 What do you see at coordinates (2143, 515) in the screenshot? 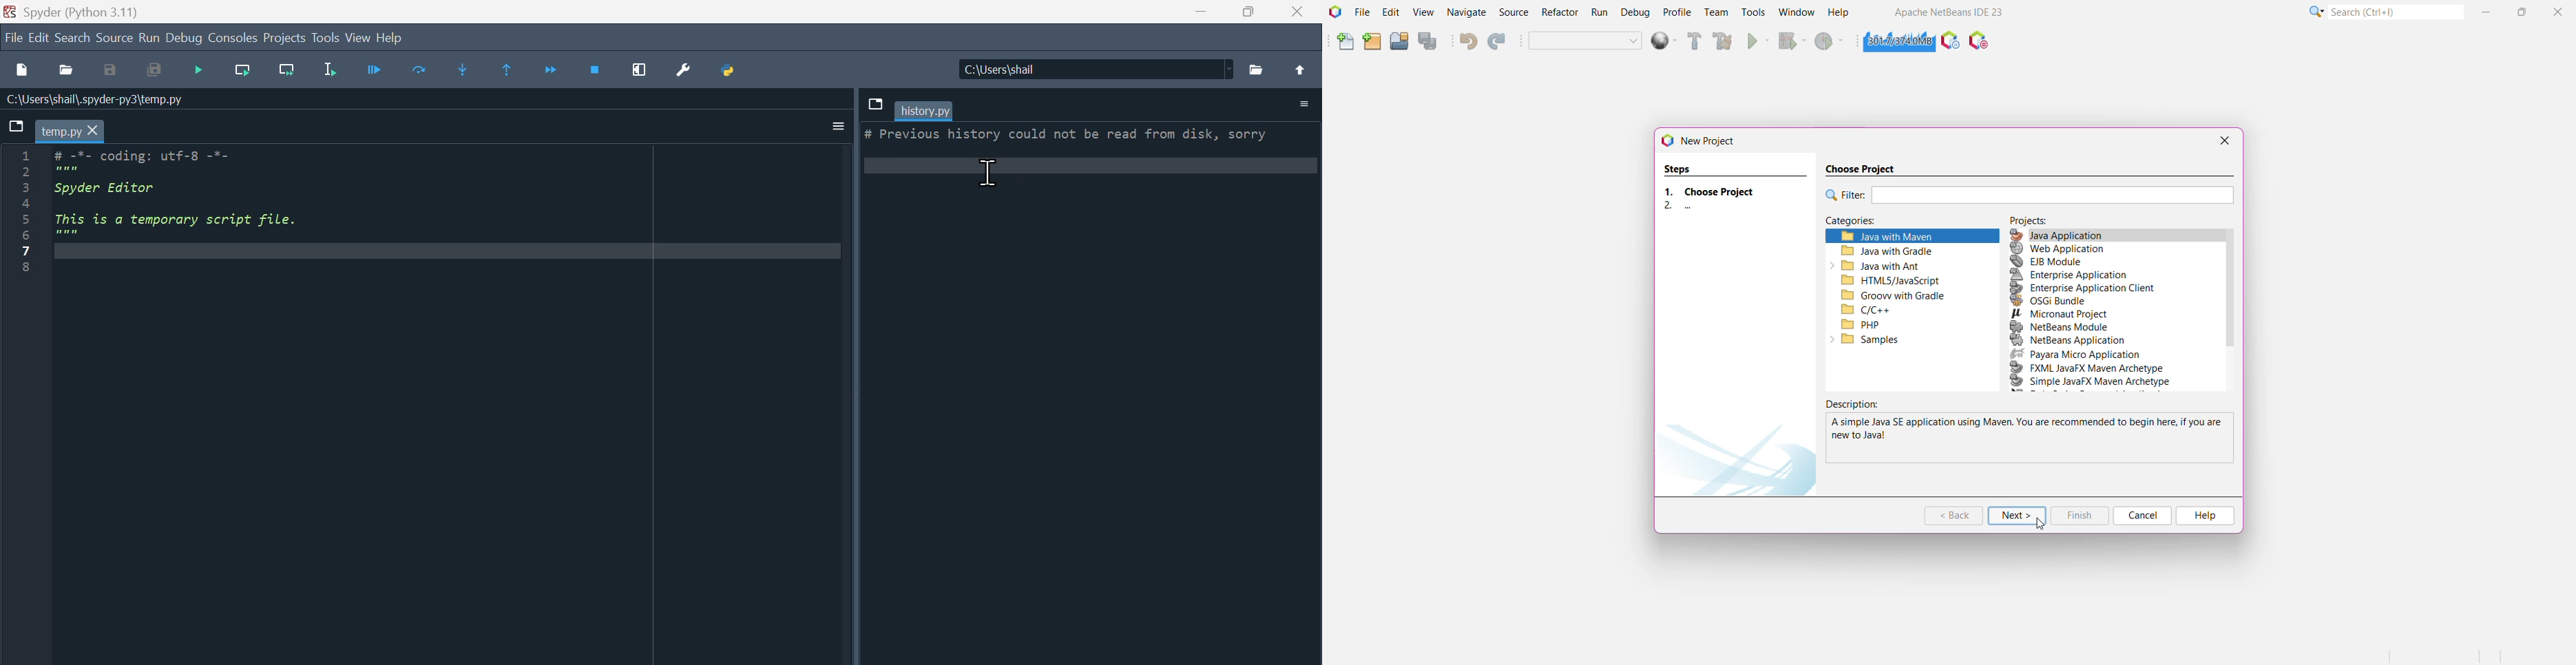
I see `Cancel` at bounding box center [2143, 515].